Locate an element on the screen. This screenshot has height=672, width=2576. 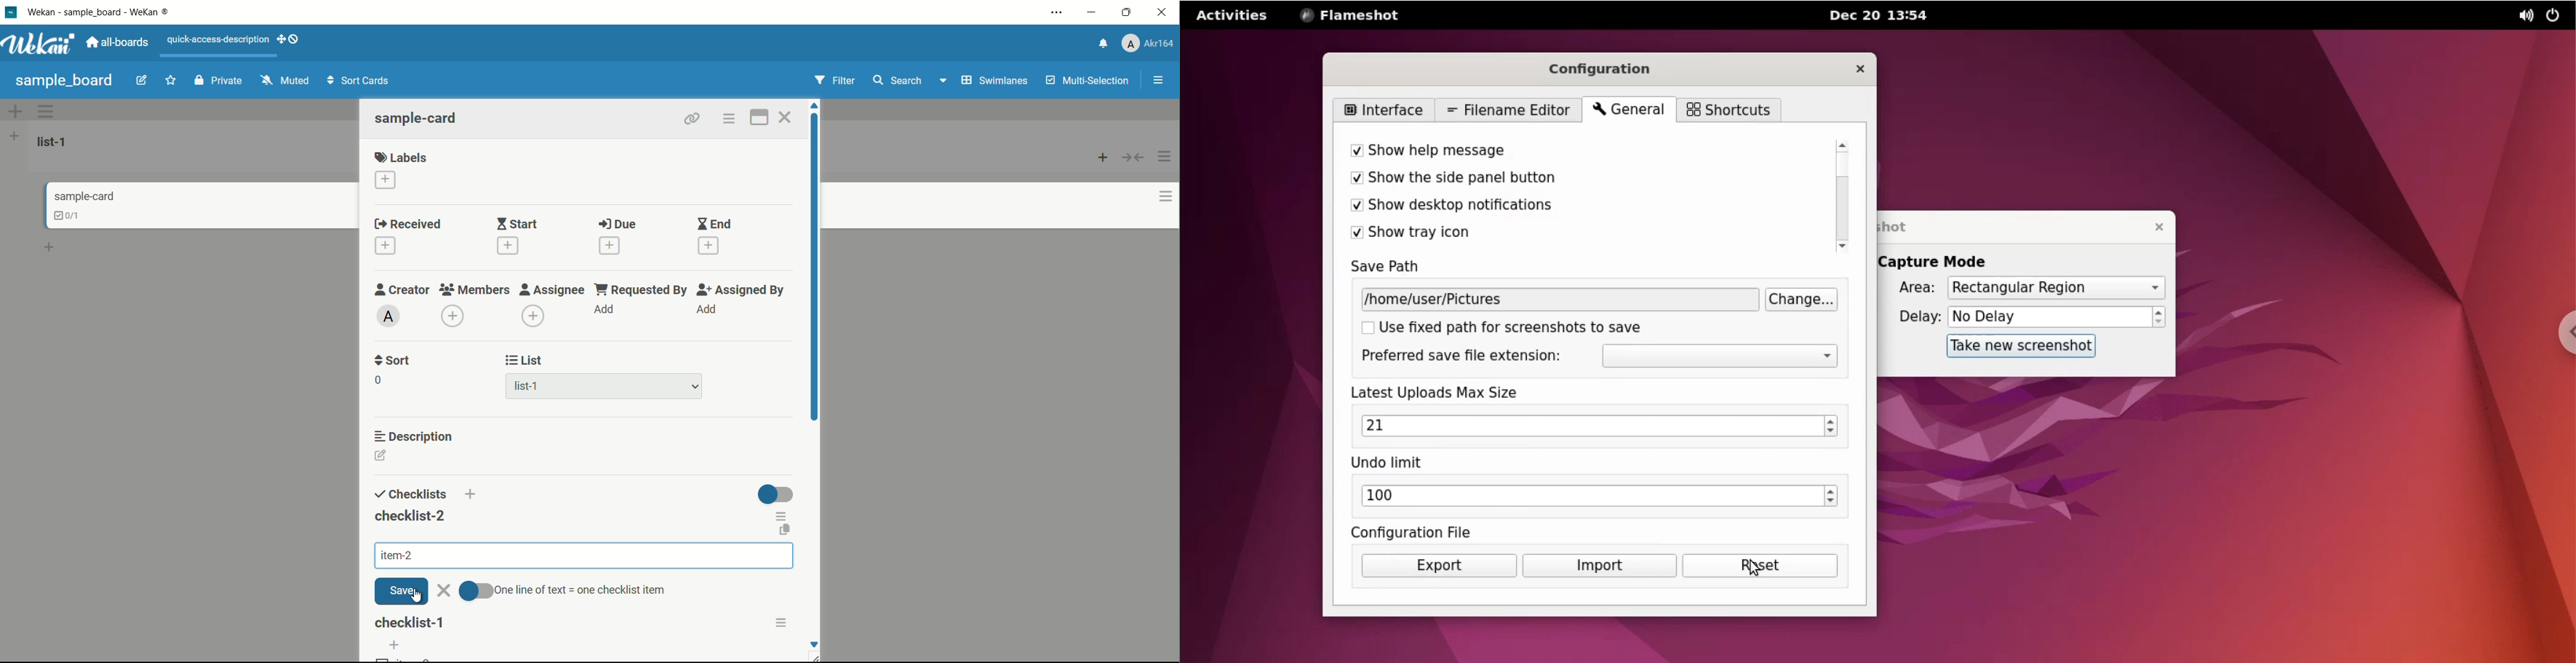
card name is located at coordinates (417, 118).